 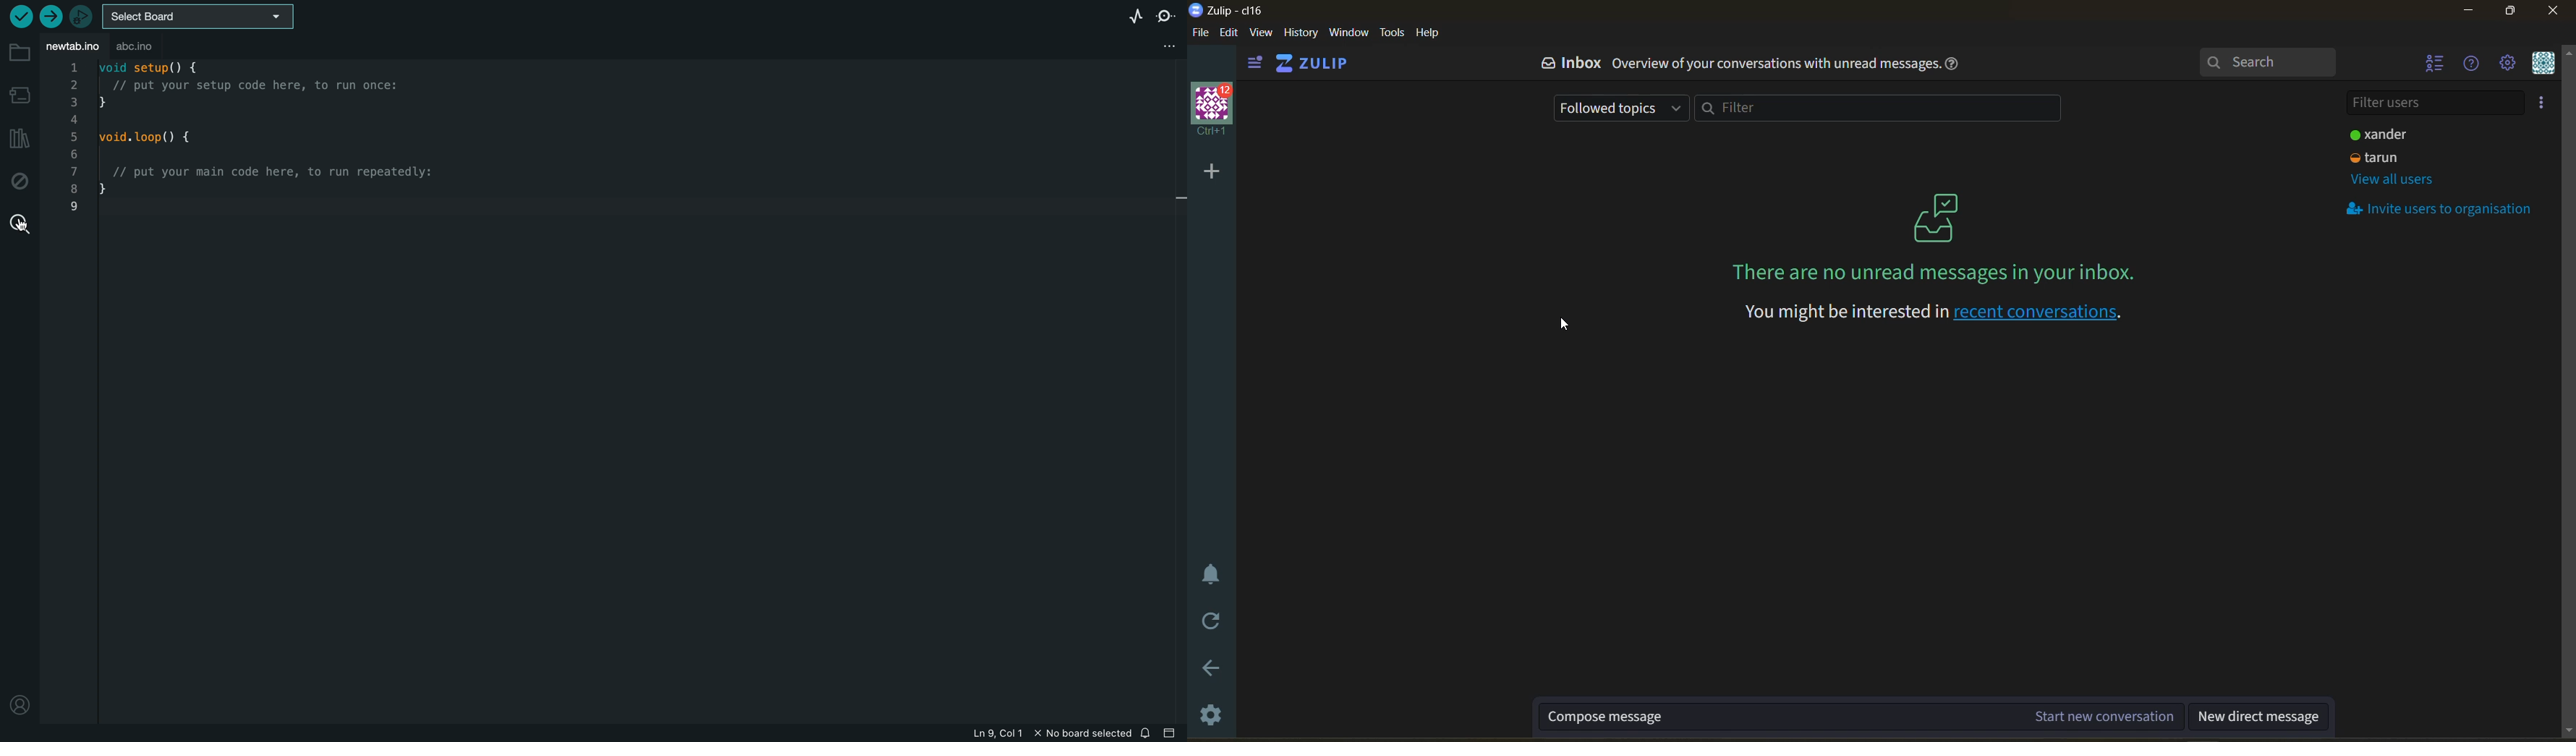 I want to click on filter, so click(x=1885, y=108).